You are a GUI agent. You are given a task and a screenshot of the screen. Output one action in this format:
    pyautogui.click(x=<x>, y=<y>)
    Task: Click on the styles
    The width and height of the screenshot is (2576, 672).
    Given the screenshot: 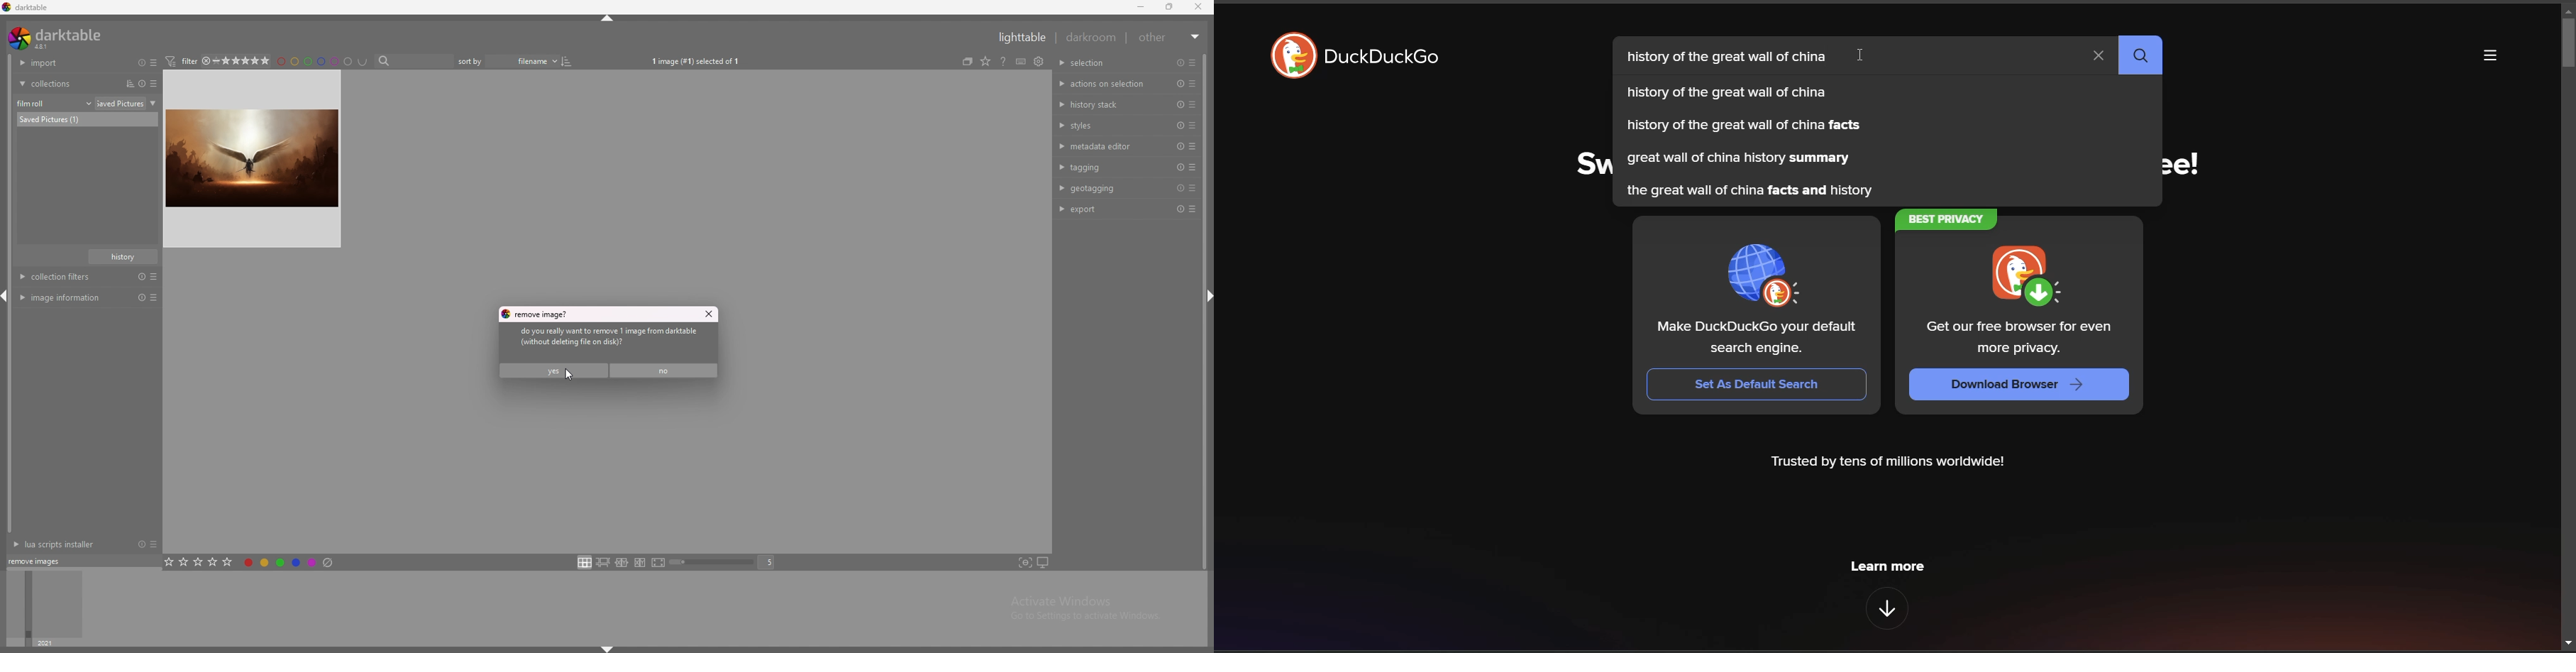 What is the action you would take?
    pyautogui.click(x=1109, y=125)
    